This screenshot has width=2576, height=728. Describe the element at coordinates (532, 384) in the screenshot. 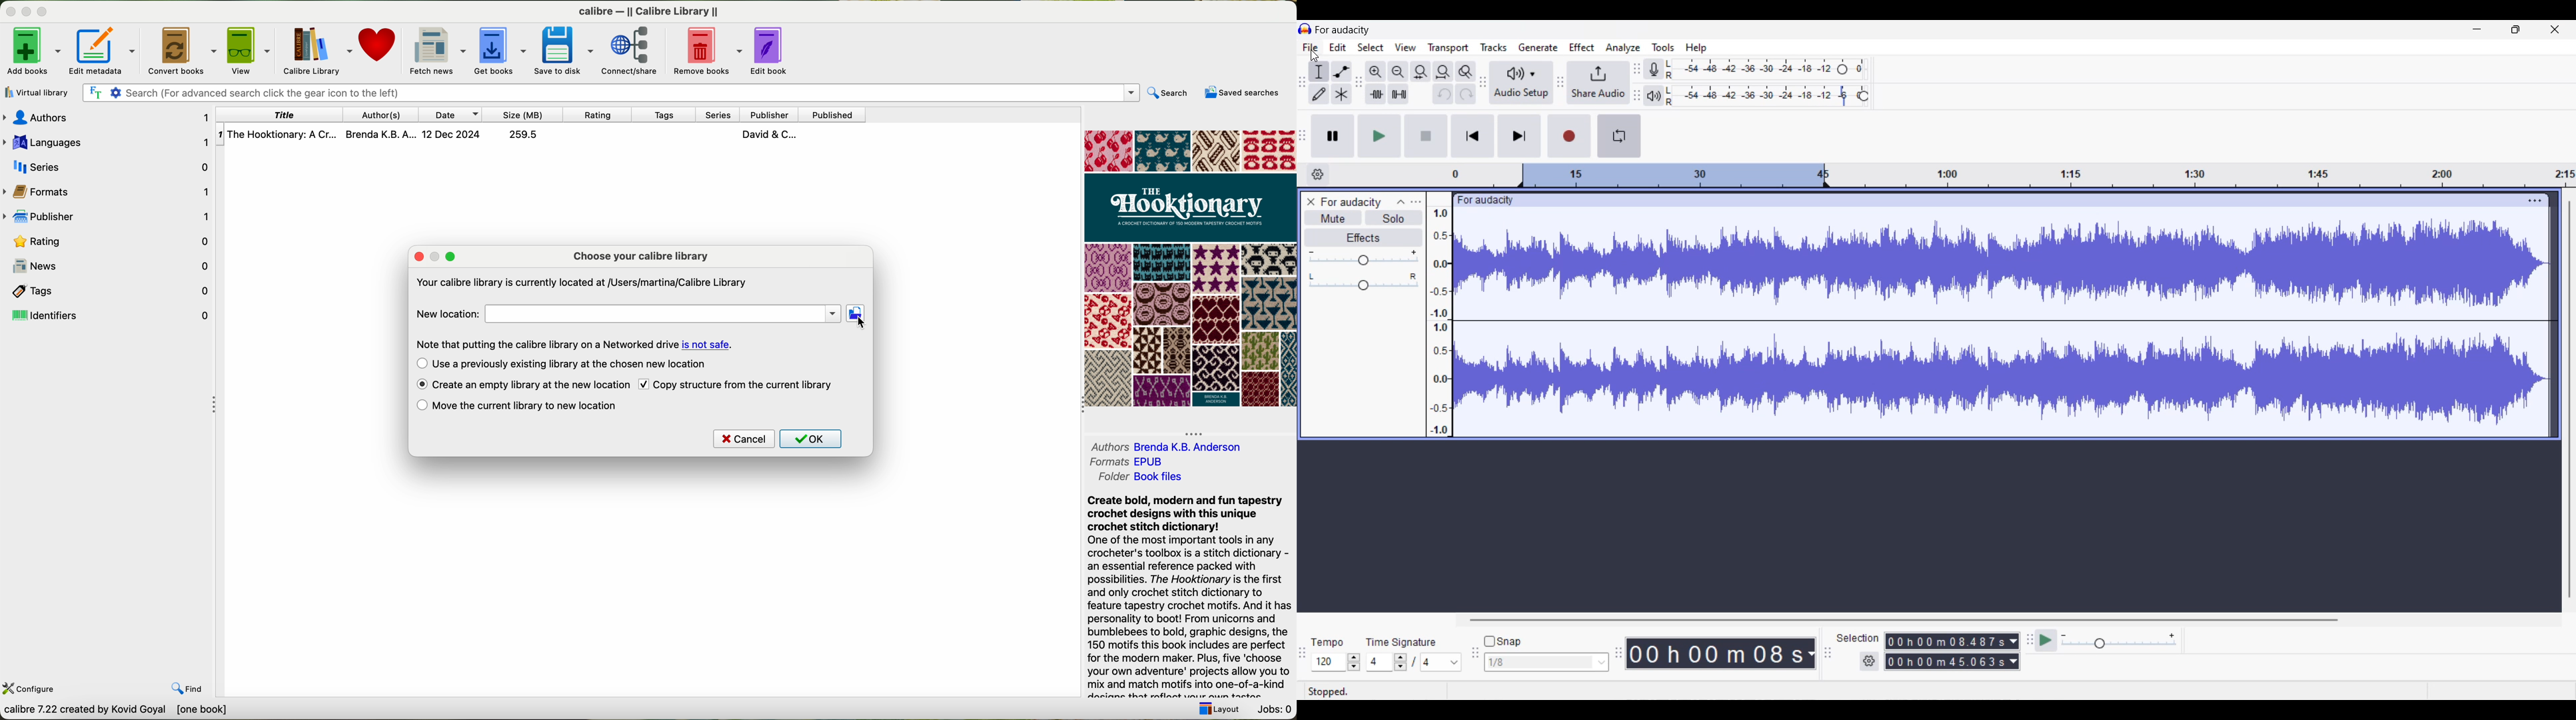

I see `click on create an empty library at the new location` at that location.